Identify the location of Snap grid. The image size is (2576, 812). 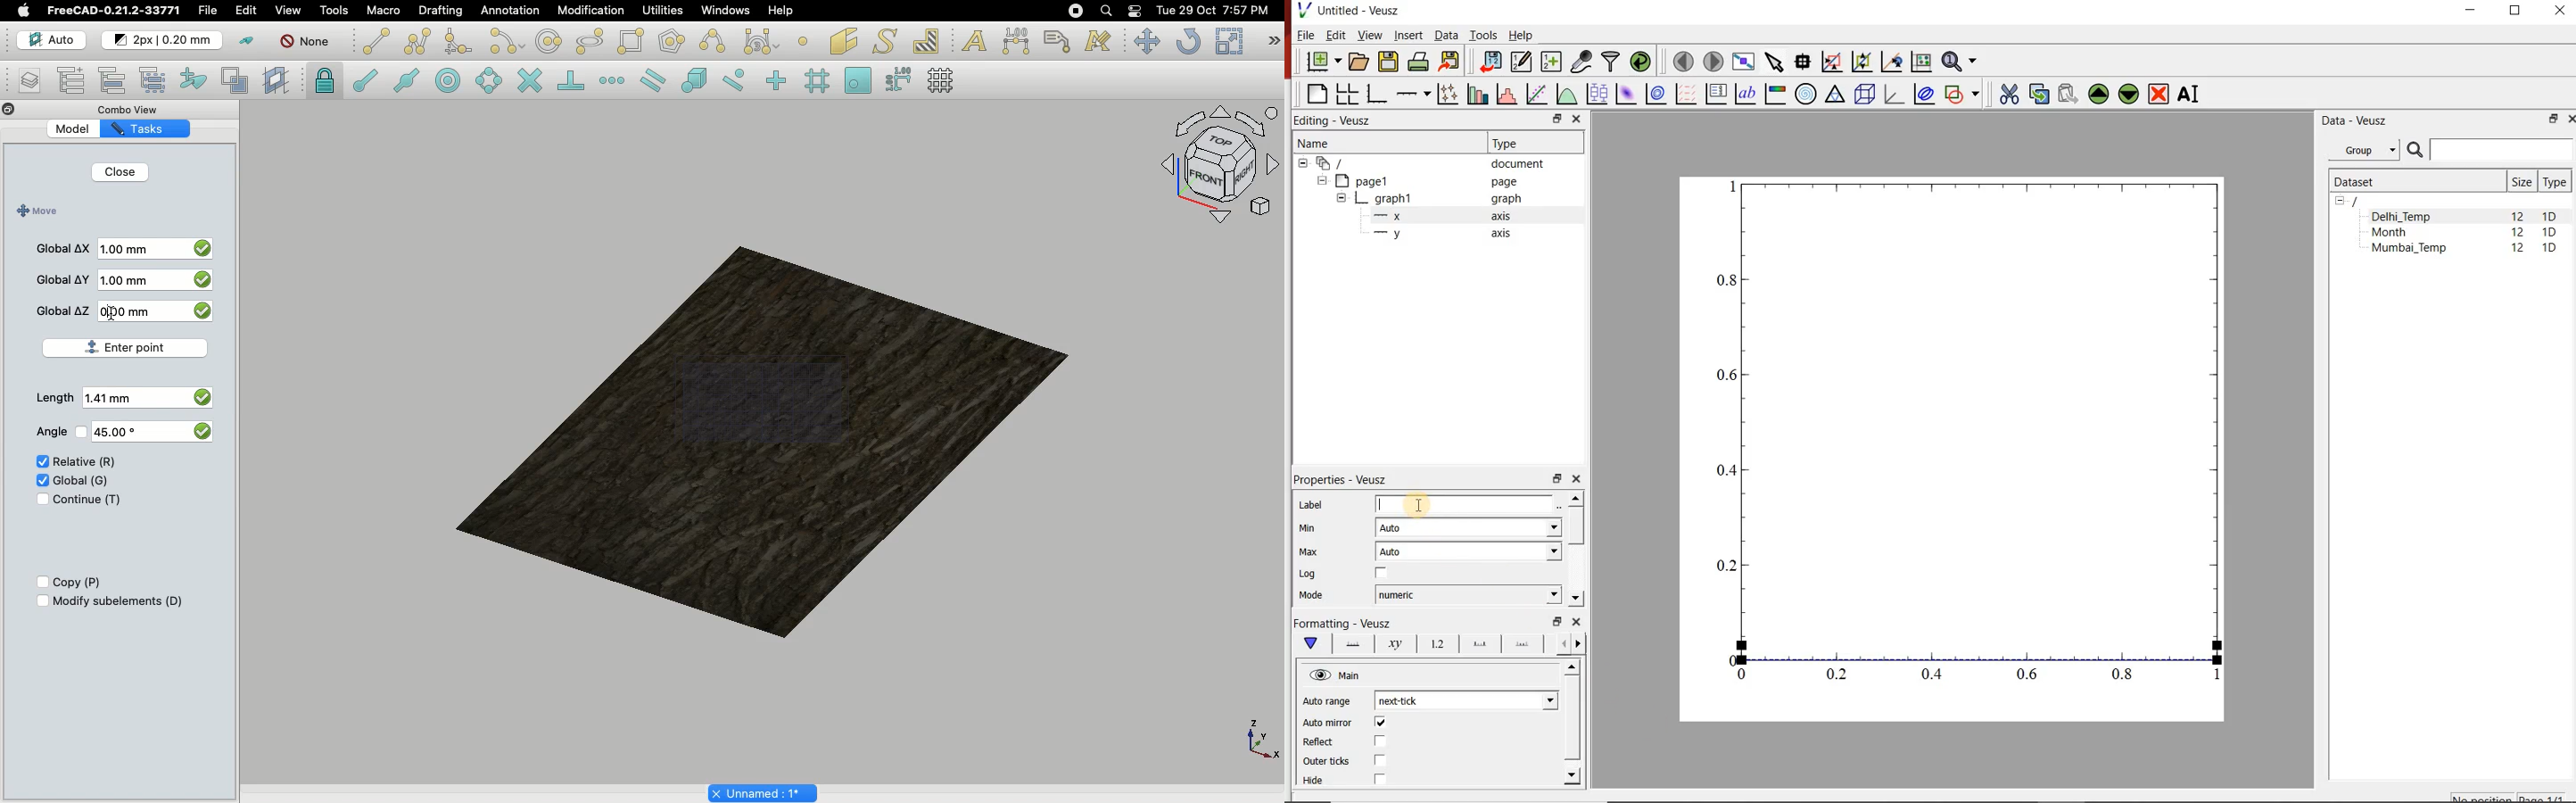
(819, 81).